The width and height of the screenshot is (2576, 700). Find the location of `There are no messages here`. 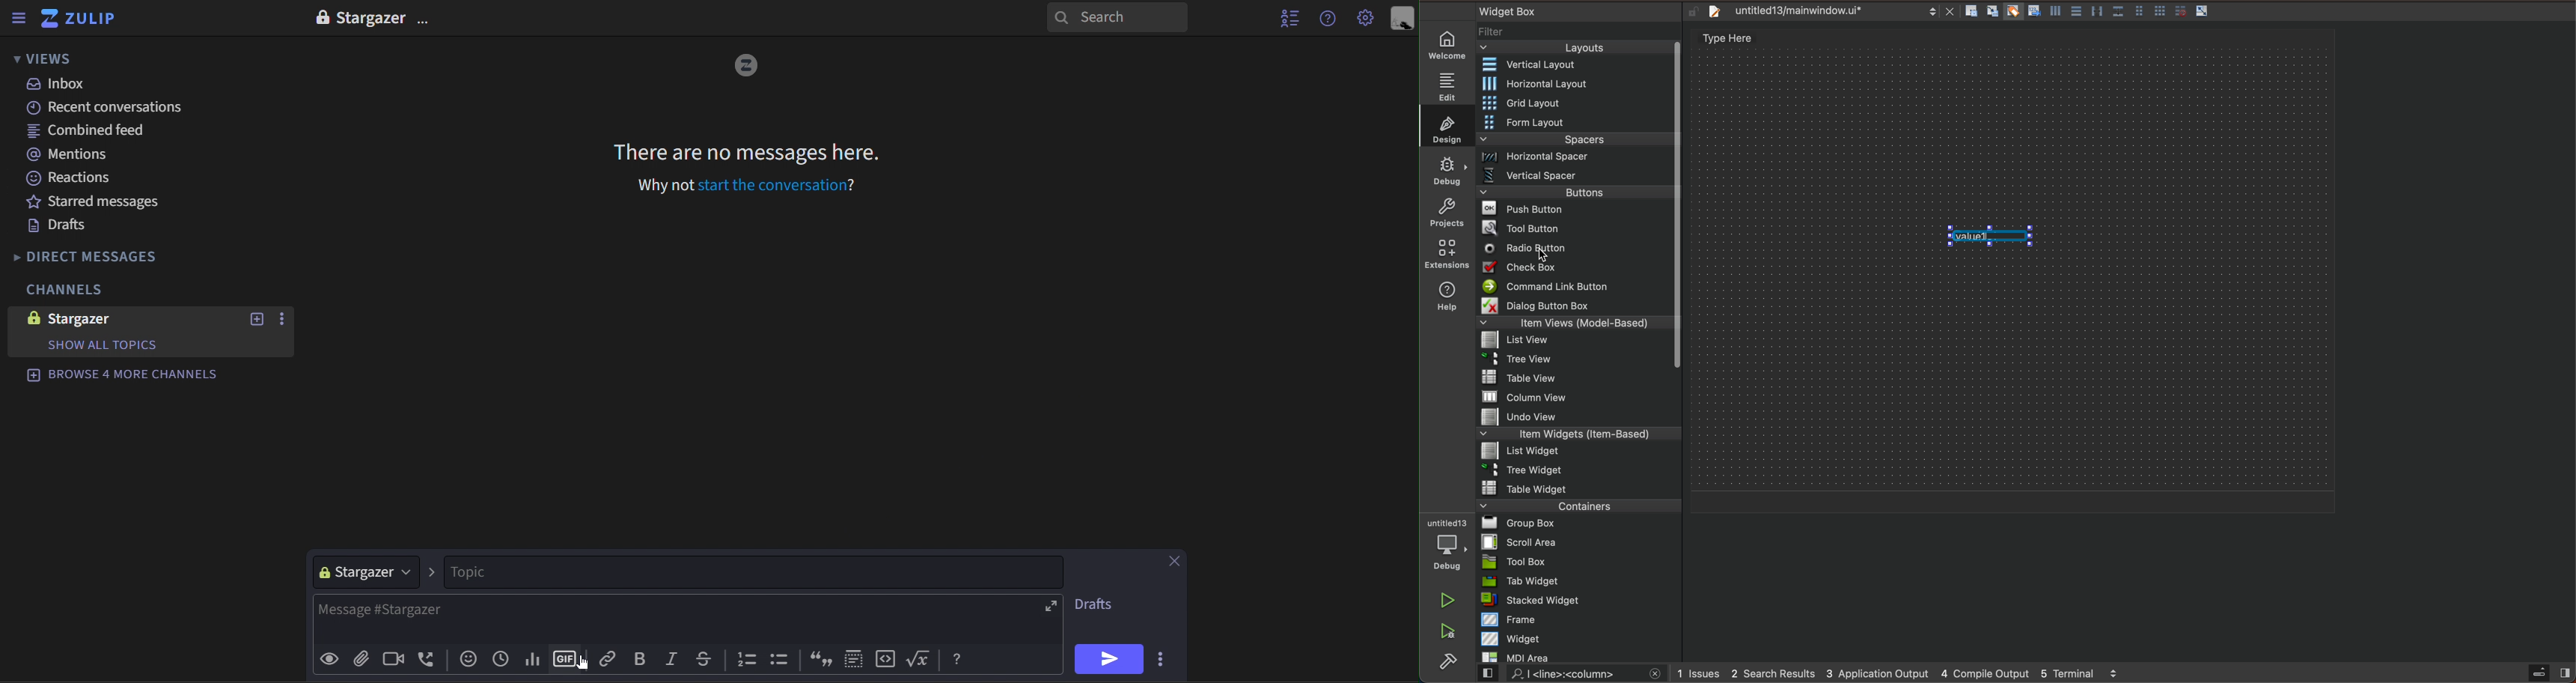

There are no messages here is located at coordinates (751, 155).